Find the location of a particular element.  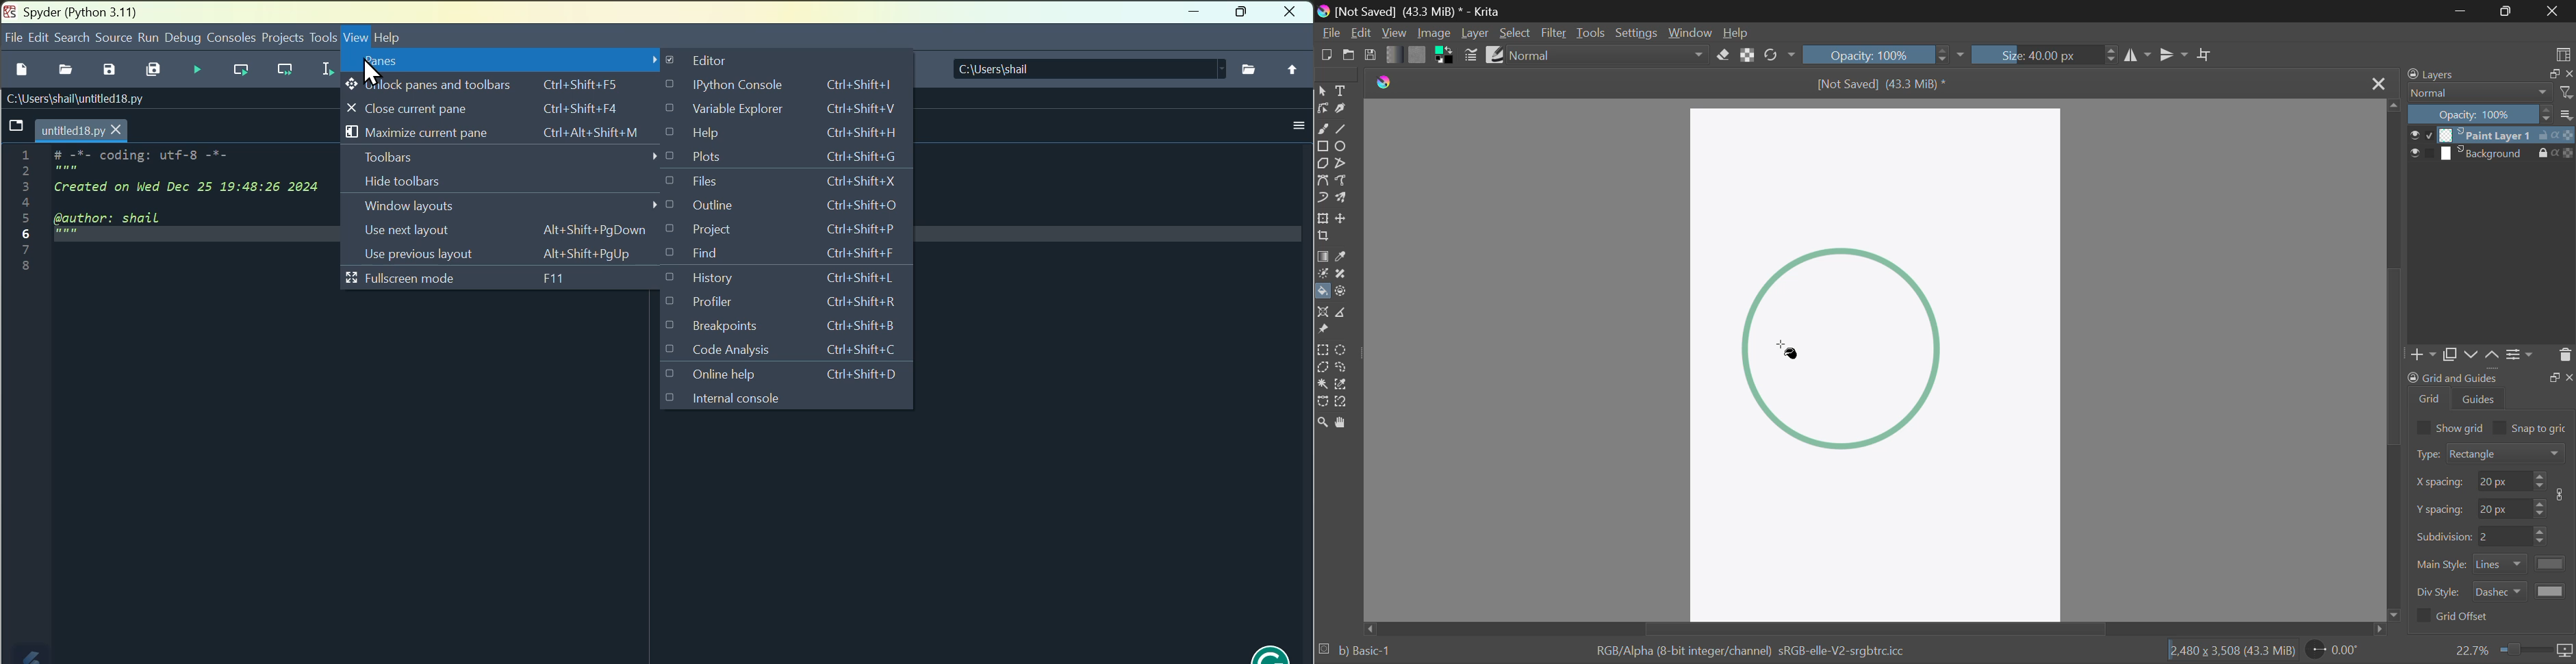

Bezier Curve Selection is located at coordinates (1322, 402).